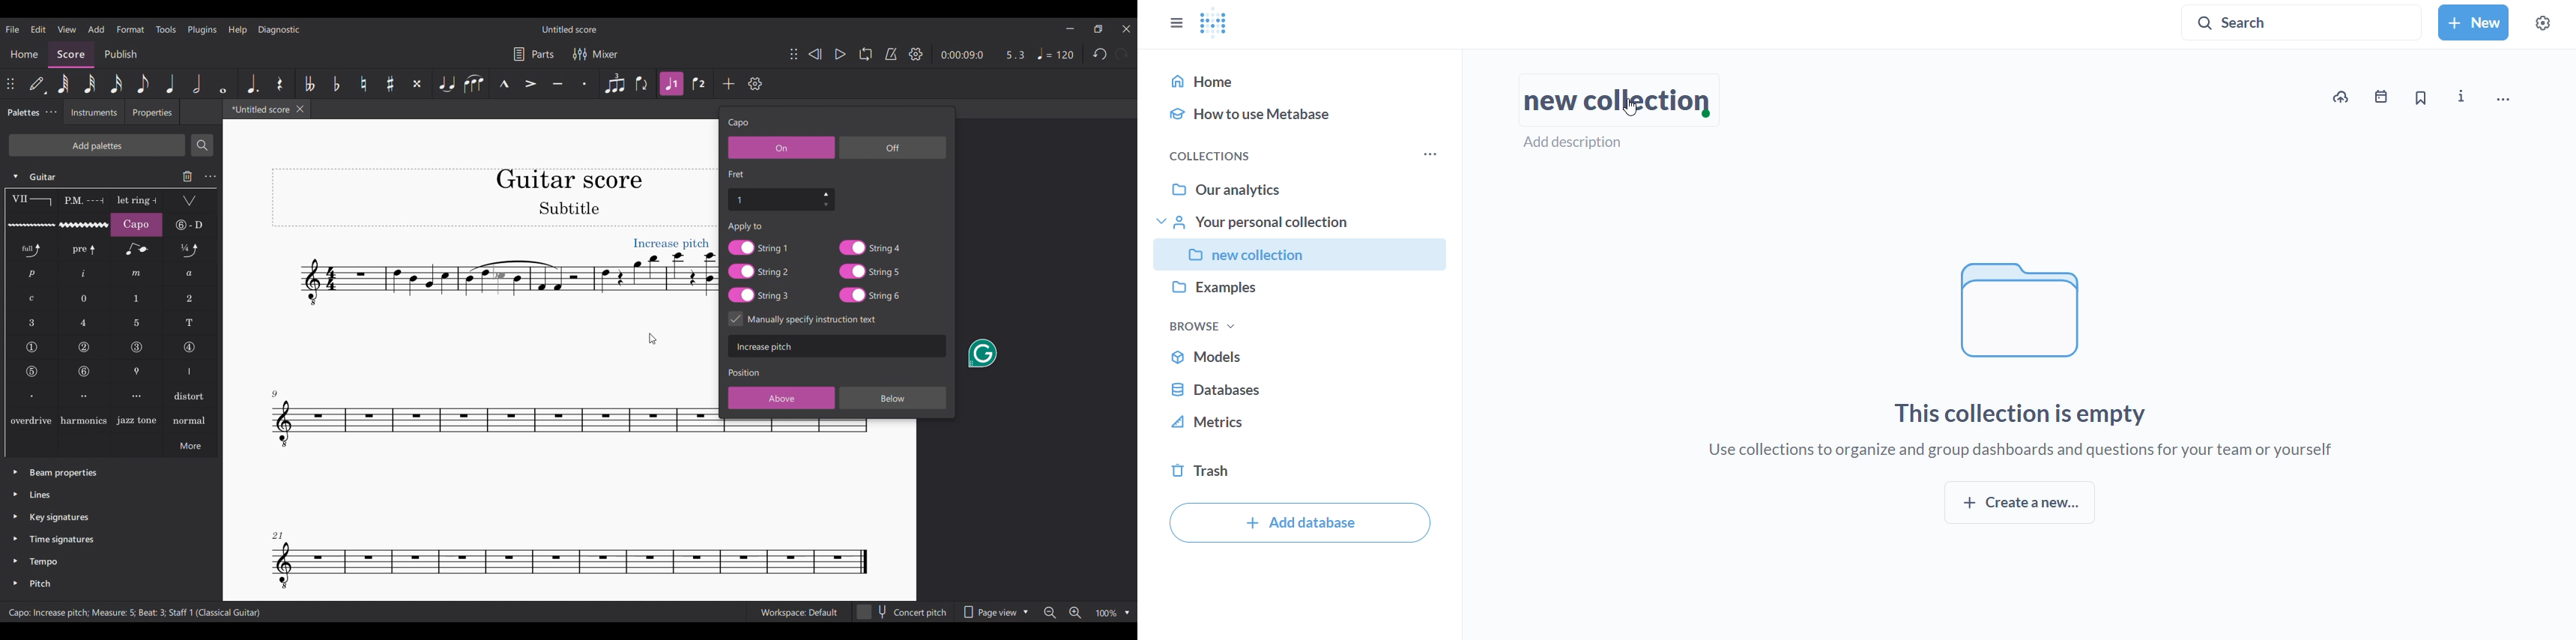 The width and height of the screenshot is (2576, 644). Describe the element at coordinates (700, 84) in the screenshot. I see `Voice 2` at that location.